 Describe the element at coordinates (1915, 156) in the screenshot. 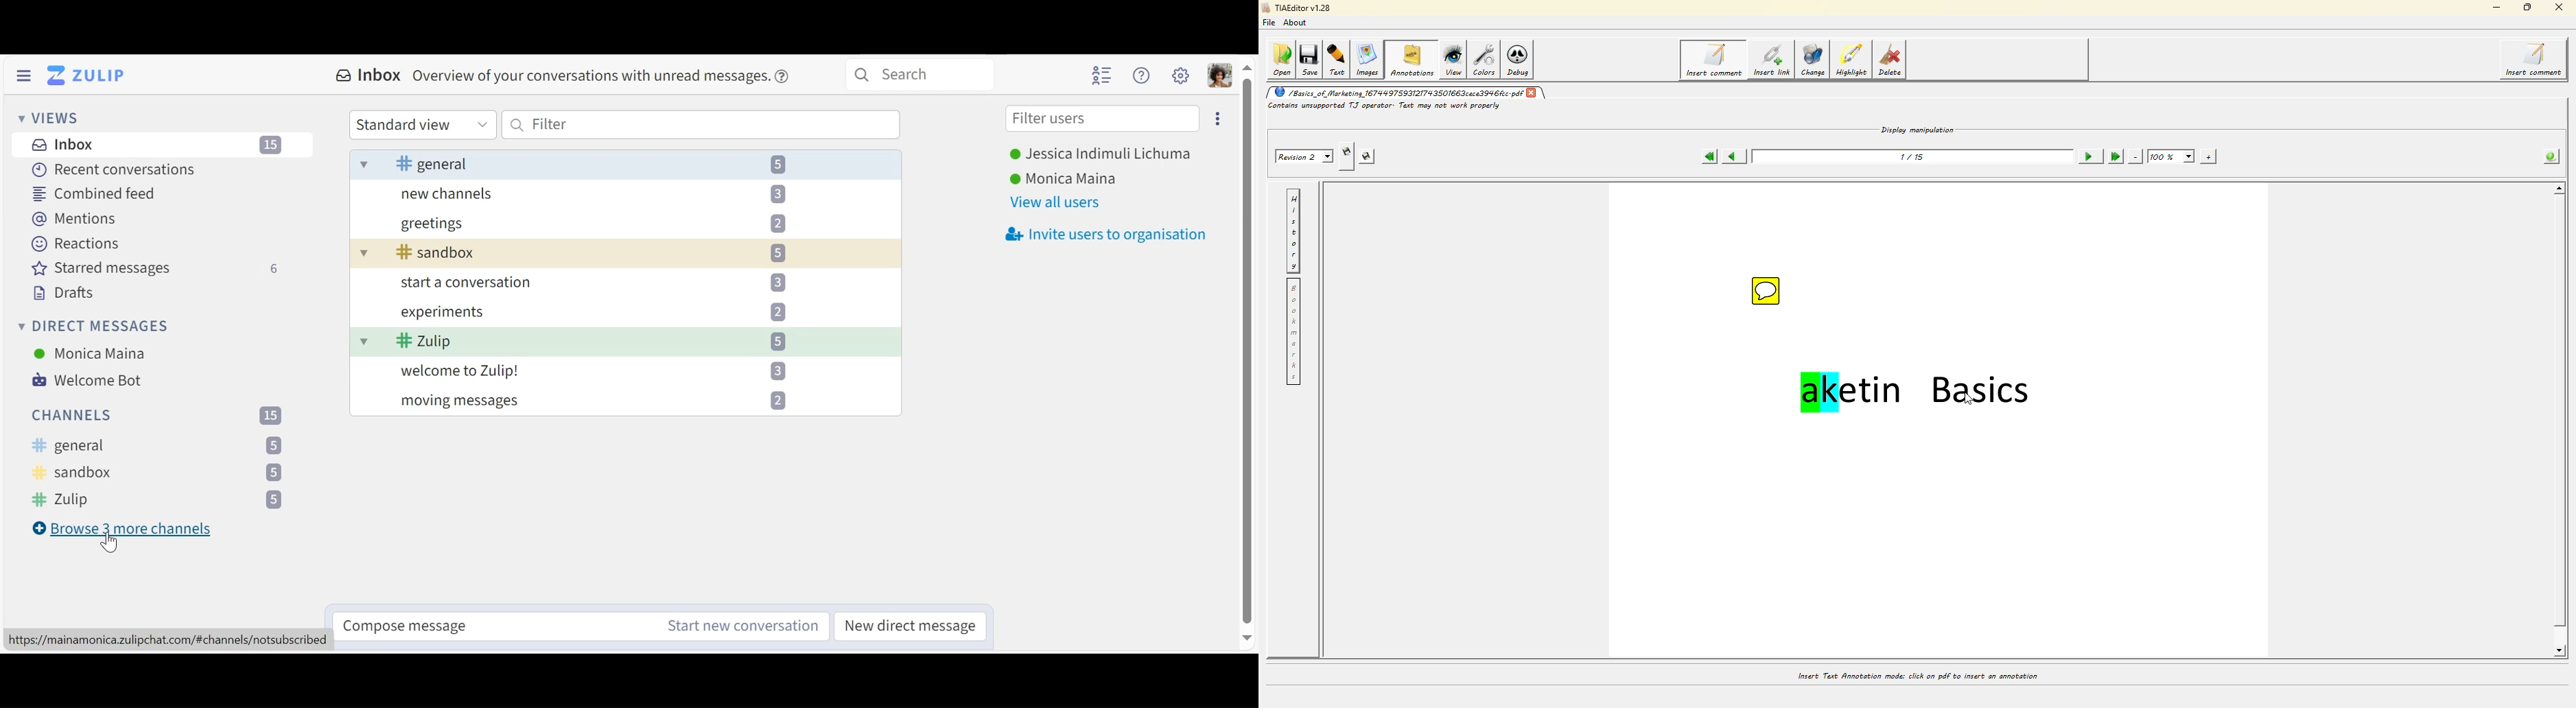

I see `1/15` at that location.